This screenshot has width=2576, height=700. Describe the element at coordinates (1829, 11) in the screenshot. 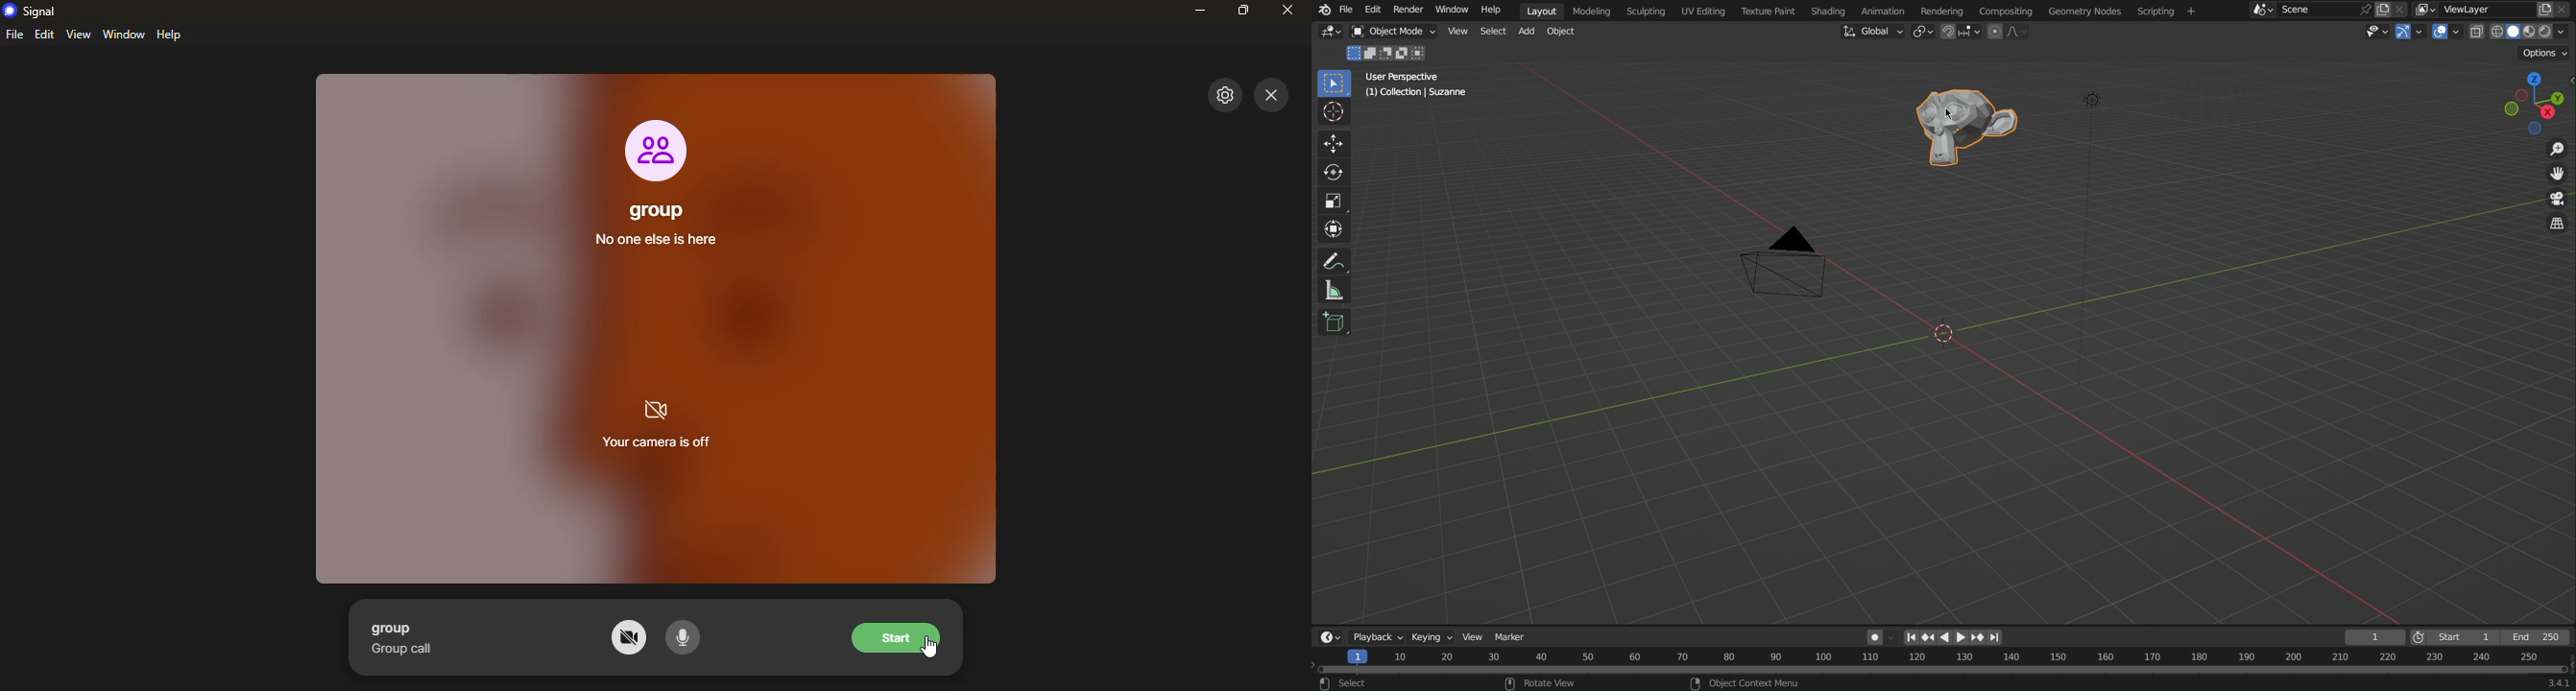

I see `Shading` at that location.